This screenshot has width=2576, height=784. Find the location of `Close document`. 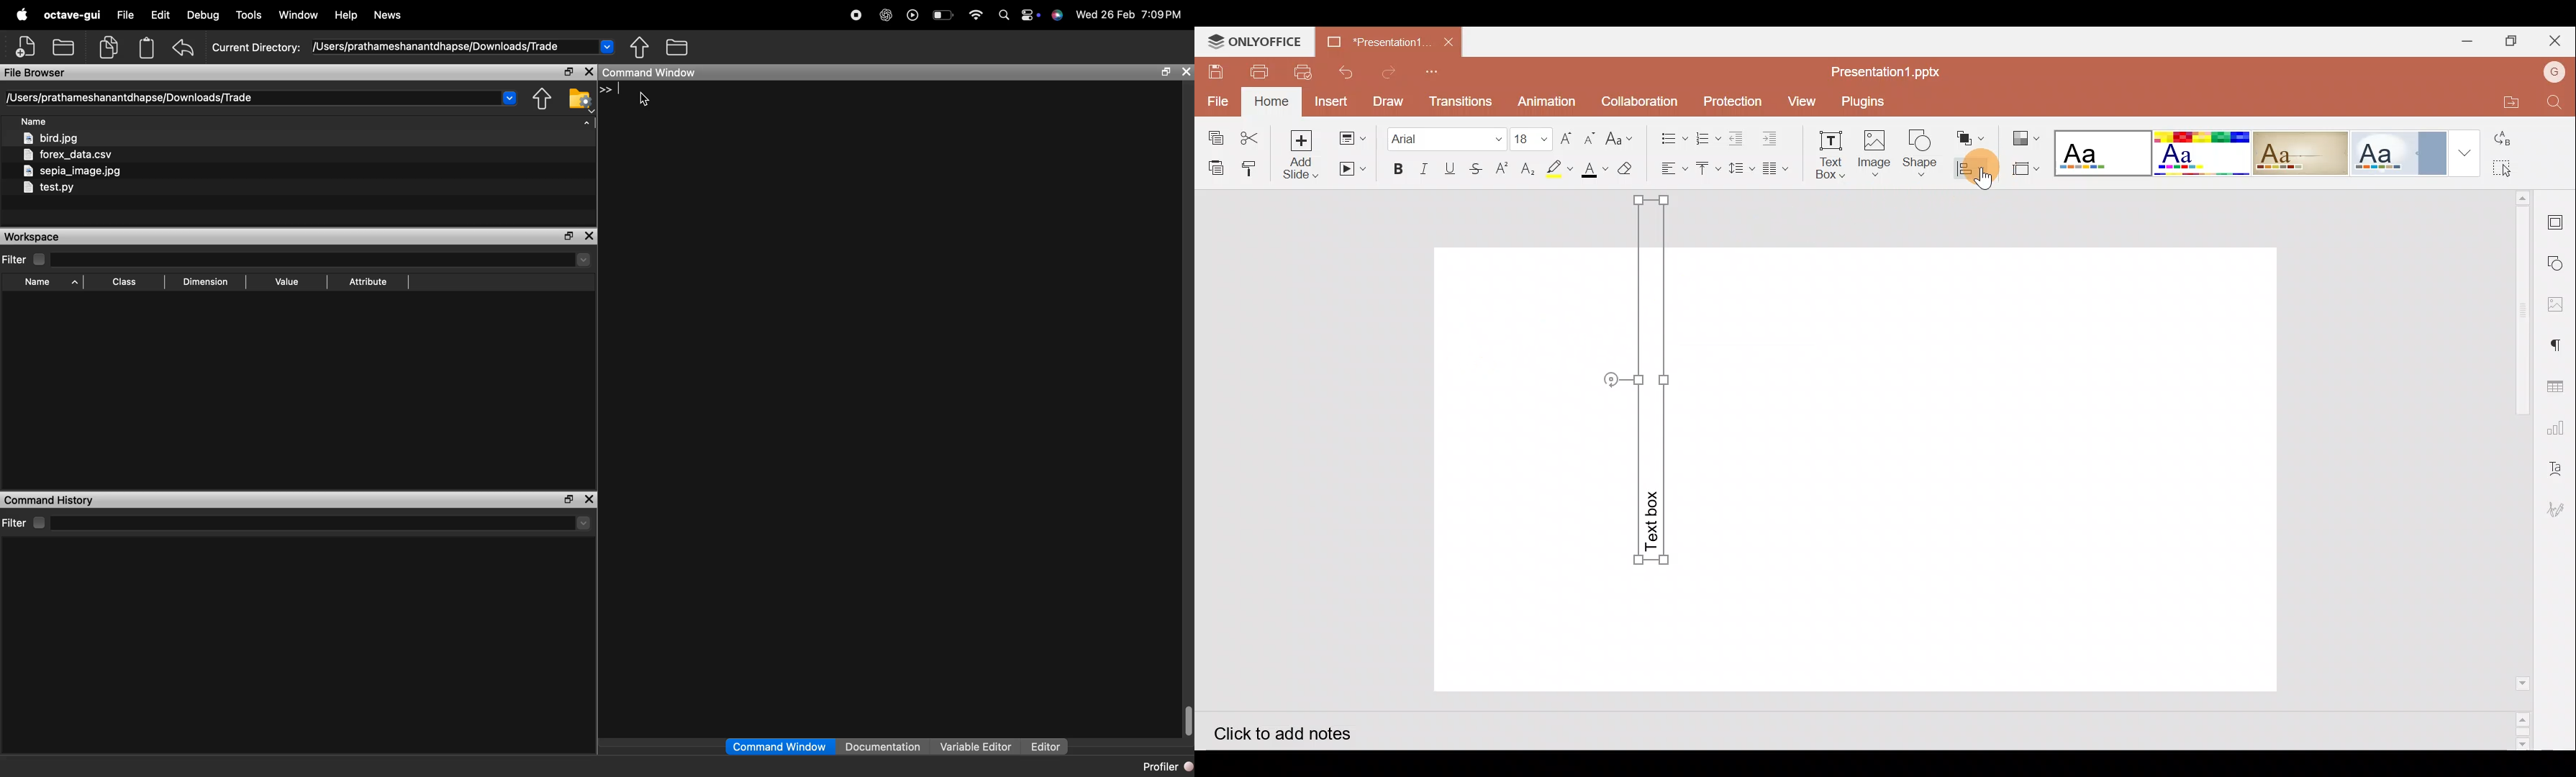

Close document is located at coordinates (1448, 40).